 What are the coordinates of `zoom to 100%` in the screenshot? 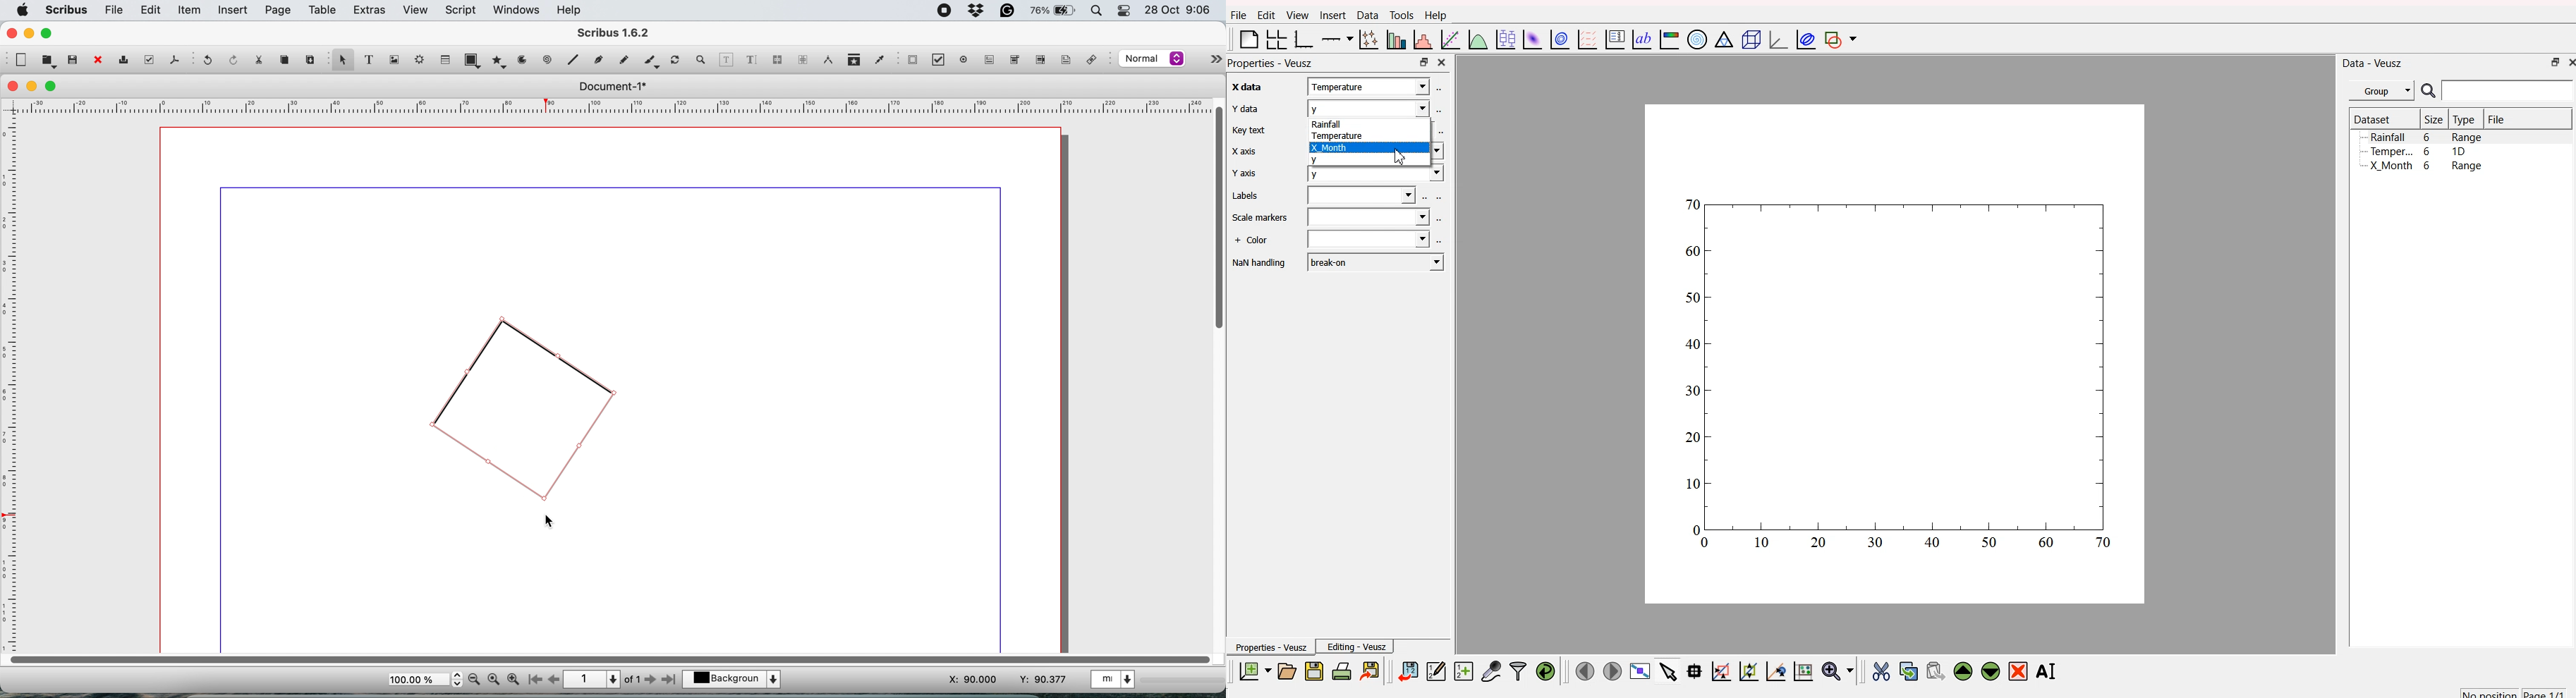 It's located at (494, 680).